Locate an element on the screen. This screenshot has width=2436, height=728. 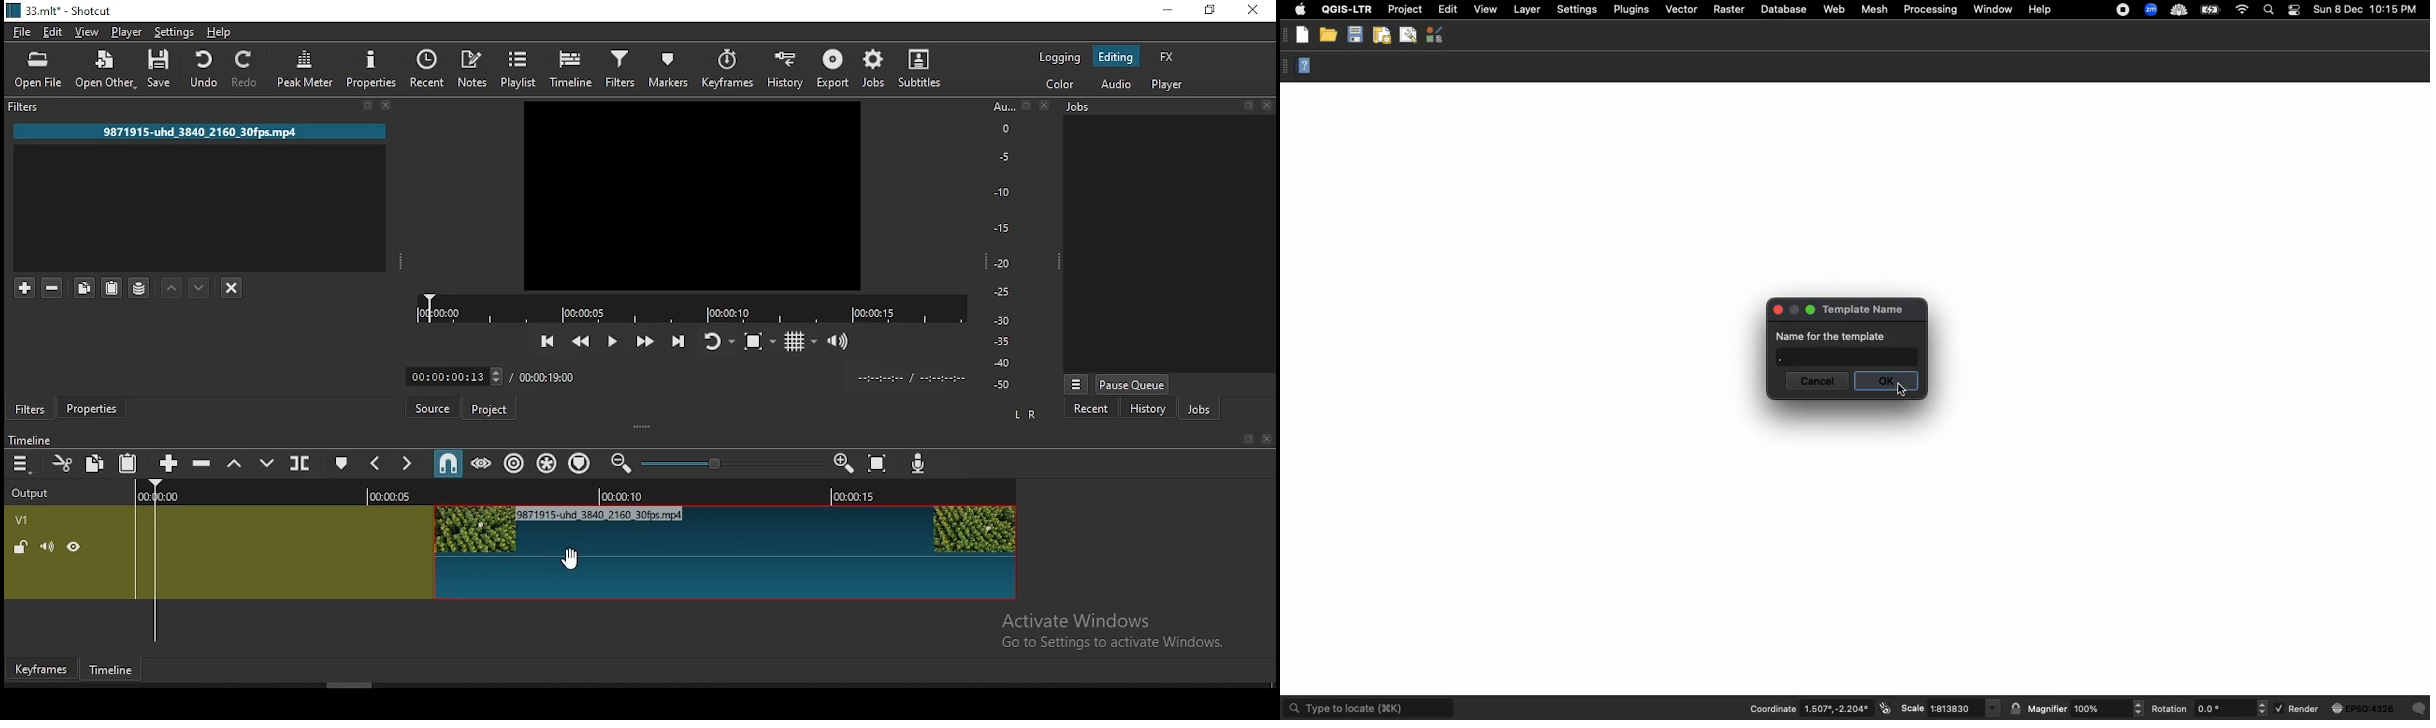
Jobs is located at coordinates (1085, 106).